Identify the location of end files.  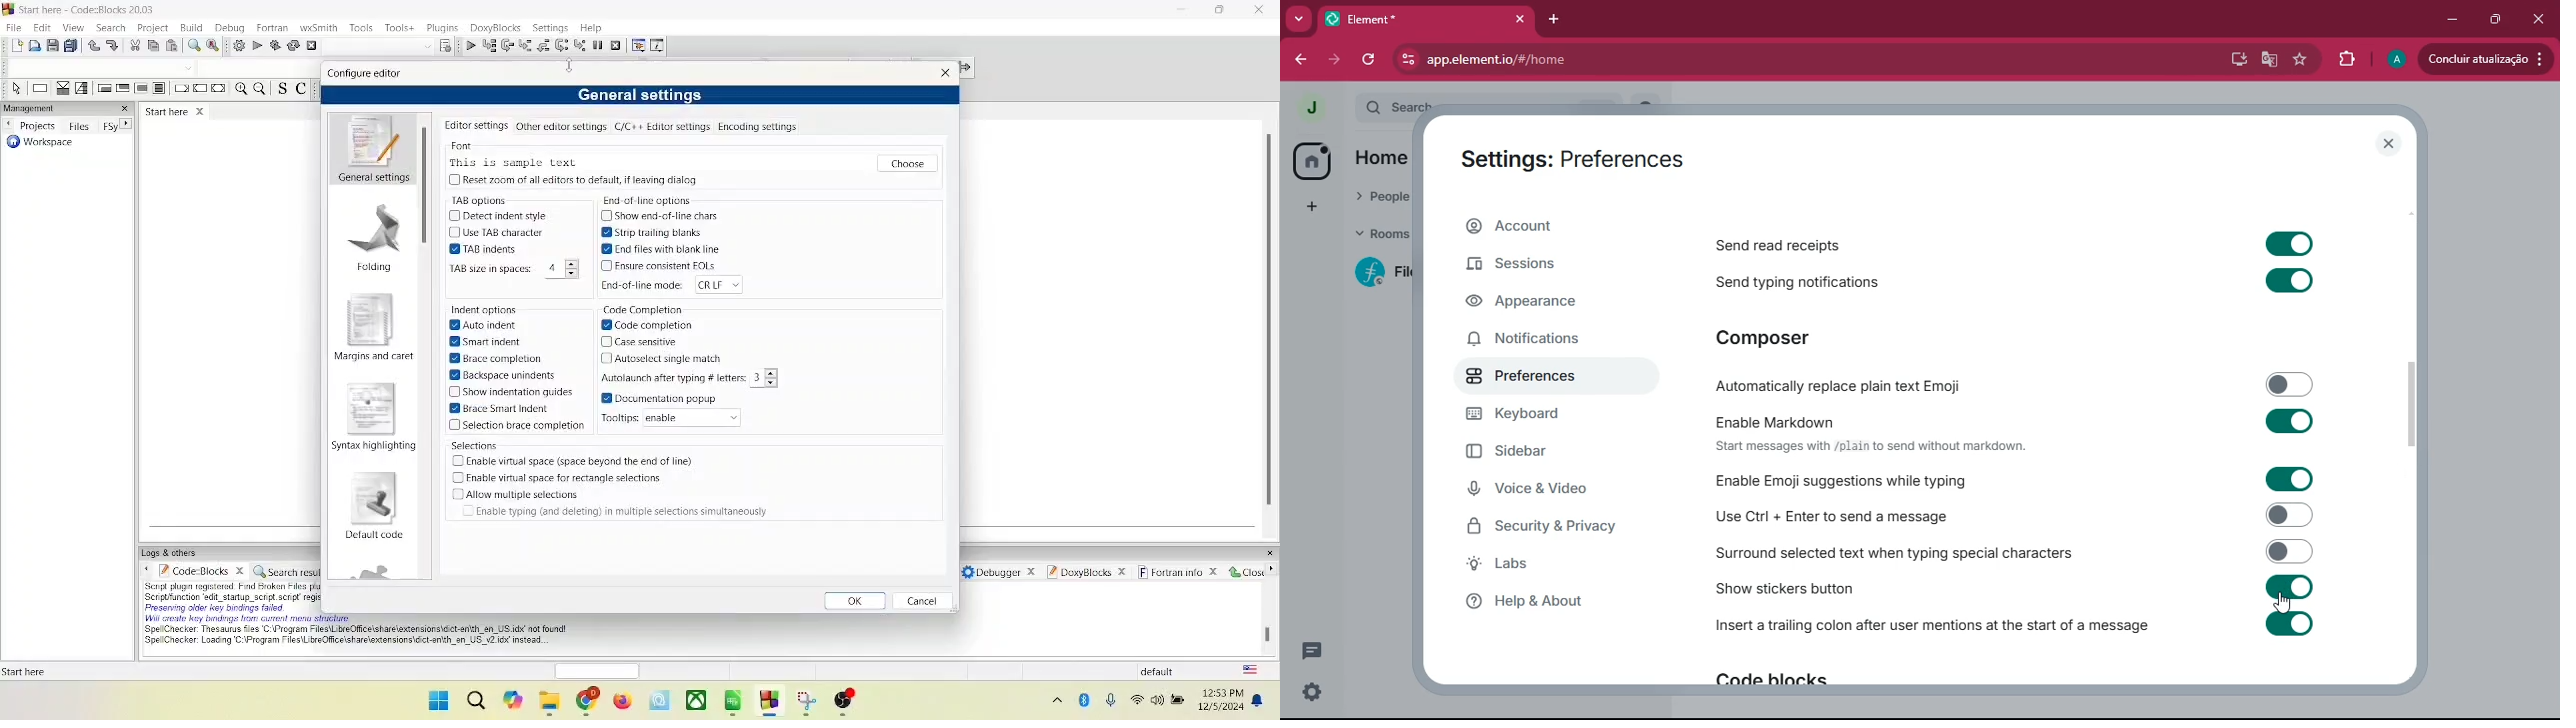
(662, 249).